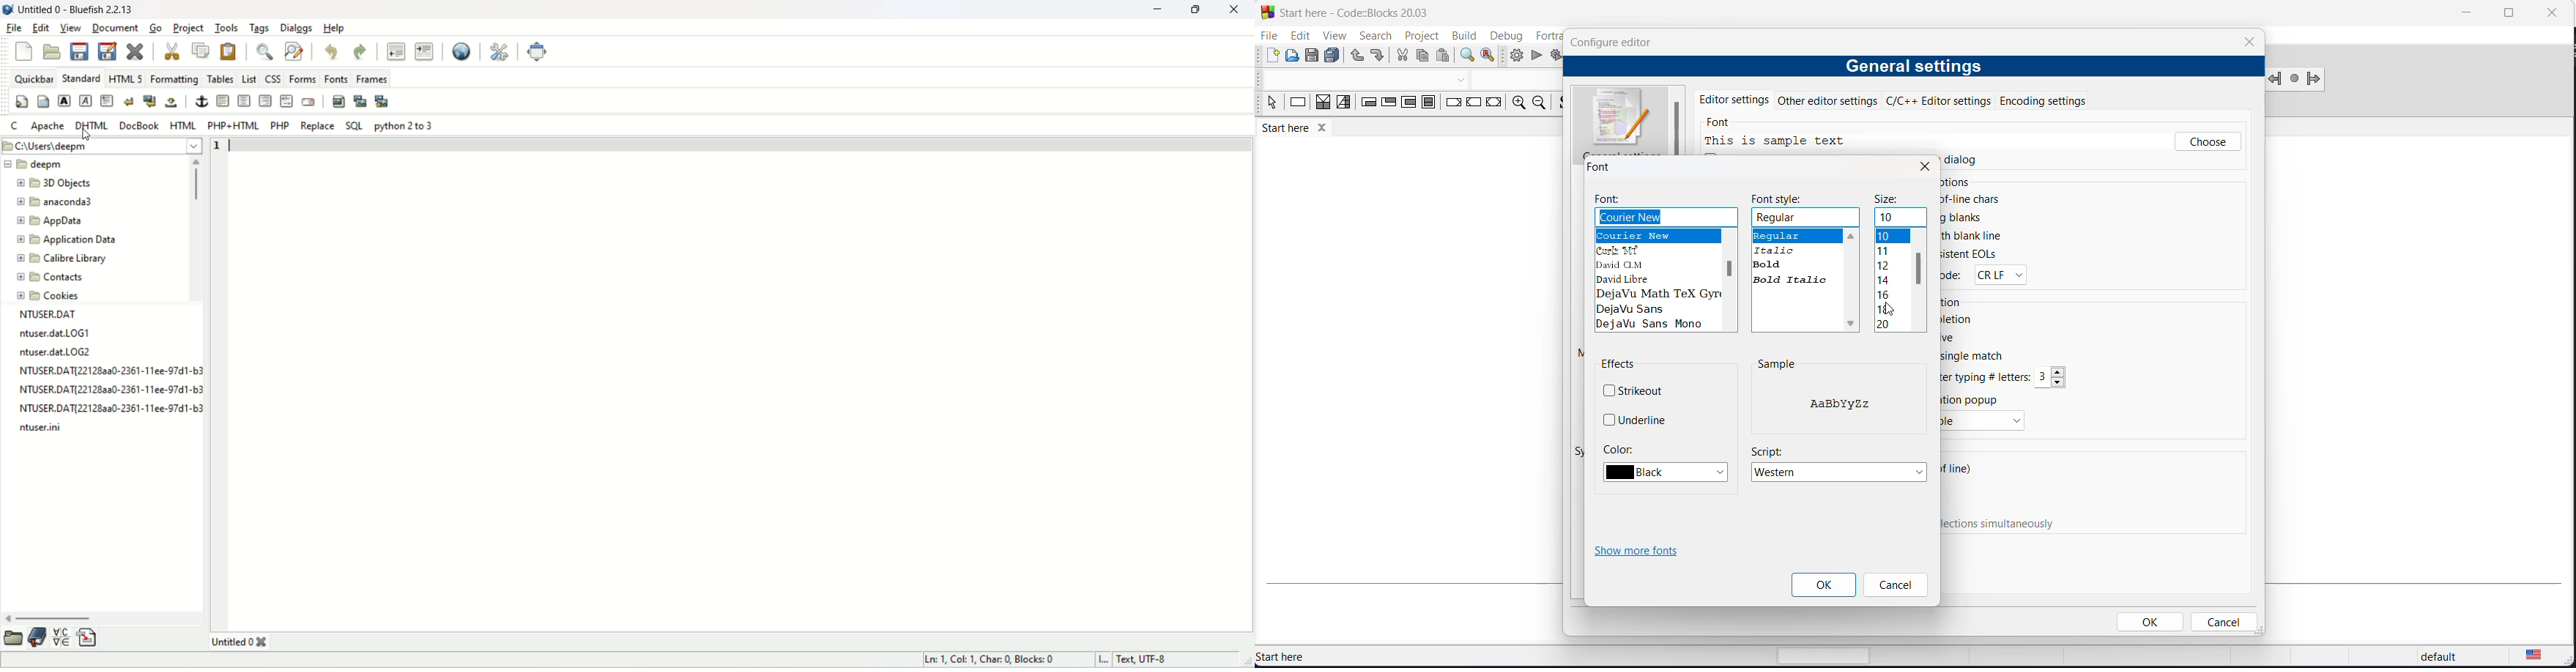 The height and width of the screenshot is (672, 2576). What do you see at coordinates (1272, 56) in the screenshot?
I see `new file` at bounding box center [1272, 56].